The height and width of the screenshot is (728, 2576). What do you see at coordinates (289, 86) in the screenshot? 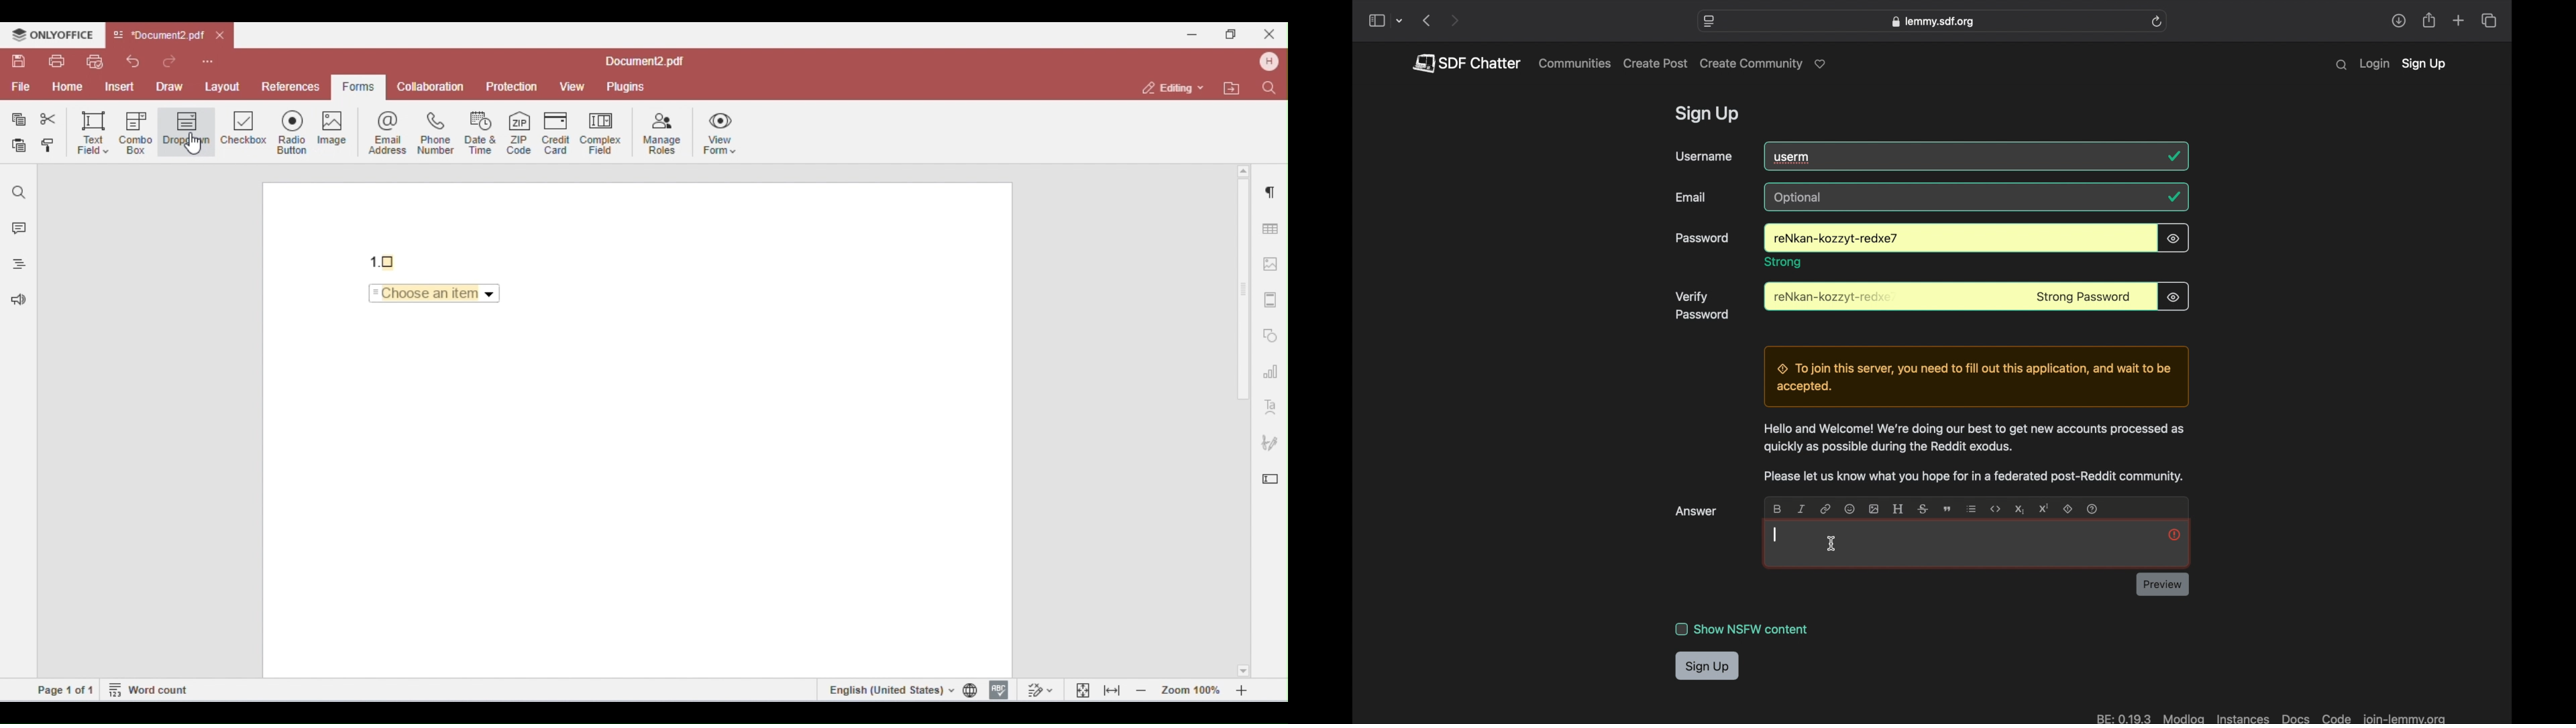
I see `references` at bounding box center [289, 86].